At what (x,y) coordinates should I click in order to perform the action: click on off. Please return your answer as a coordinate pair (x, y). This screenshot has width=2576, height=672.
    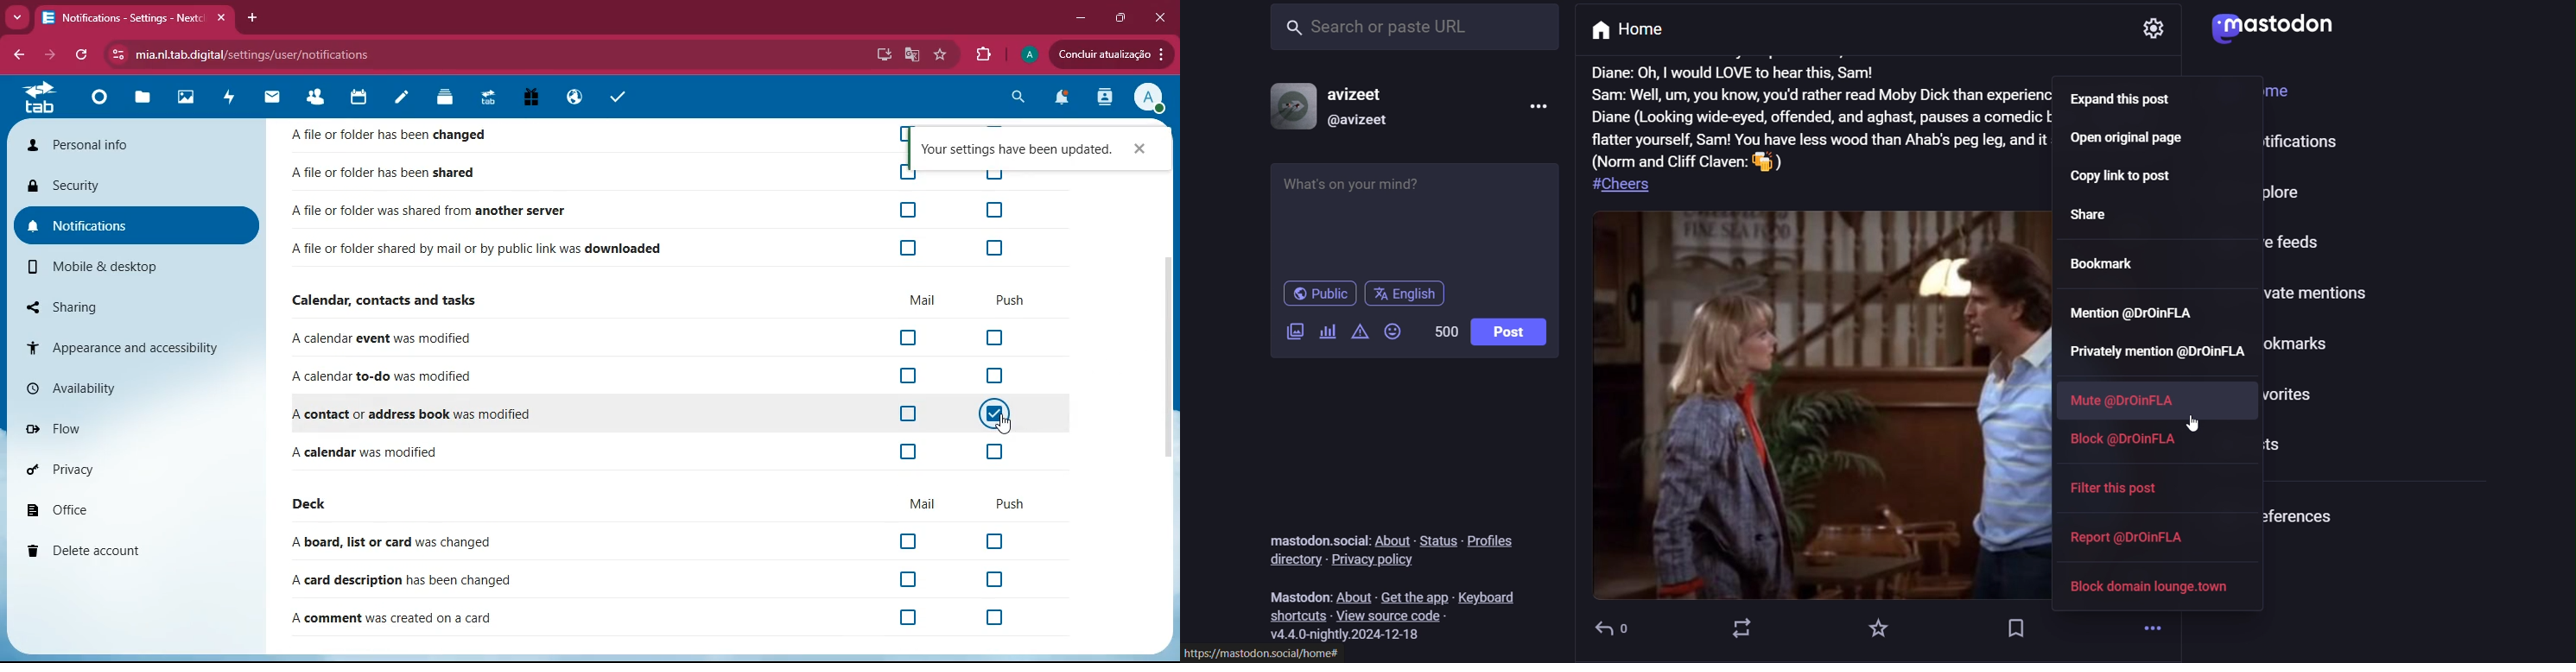
    Looking at the image, I should click on (995, 248).